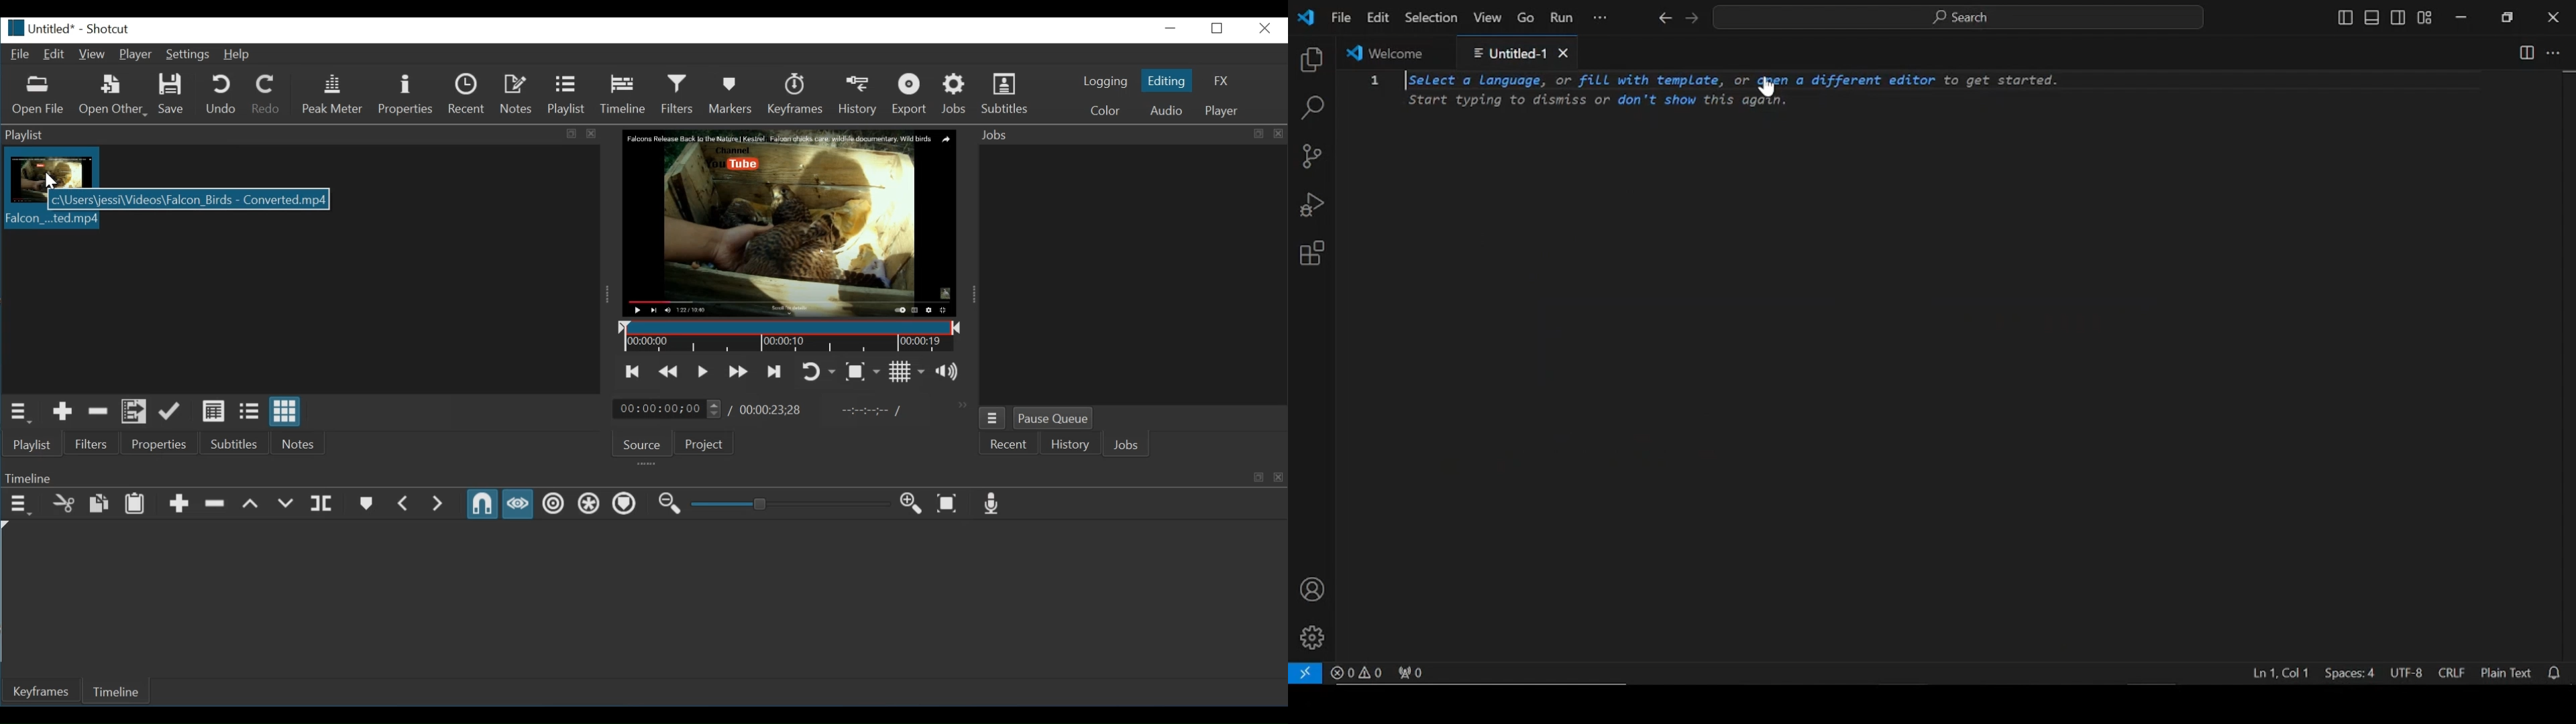  I want to click on Timeline, so click(623, 93).